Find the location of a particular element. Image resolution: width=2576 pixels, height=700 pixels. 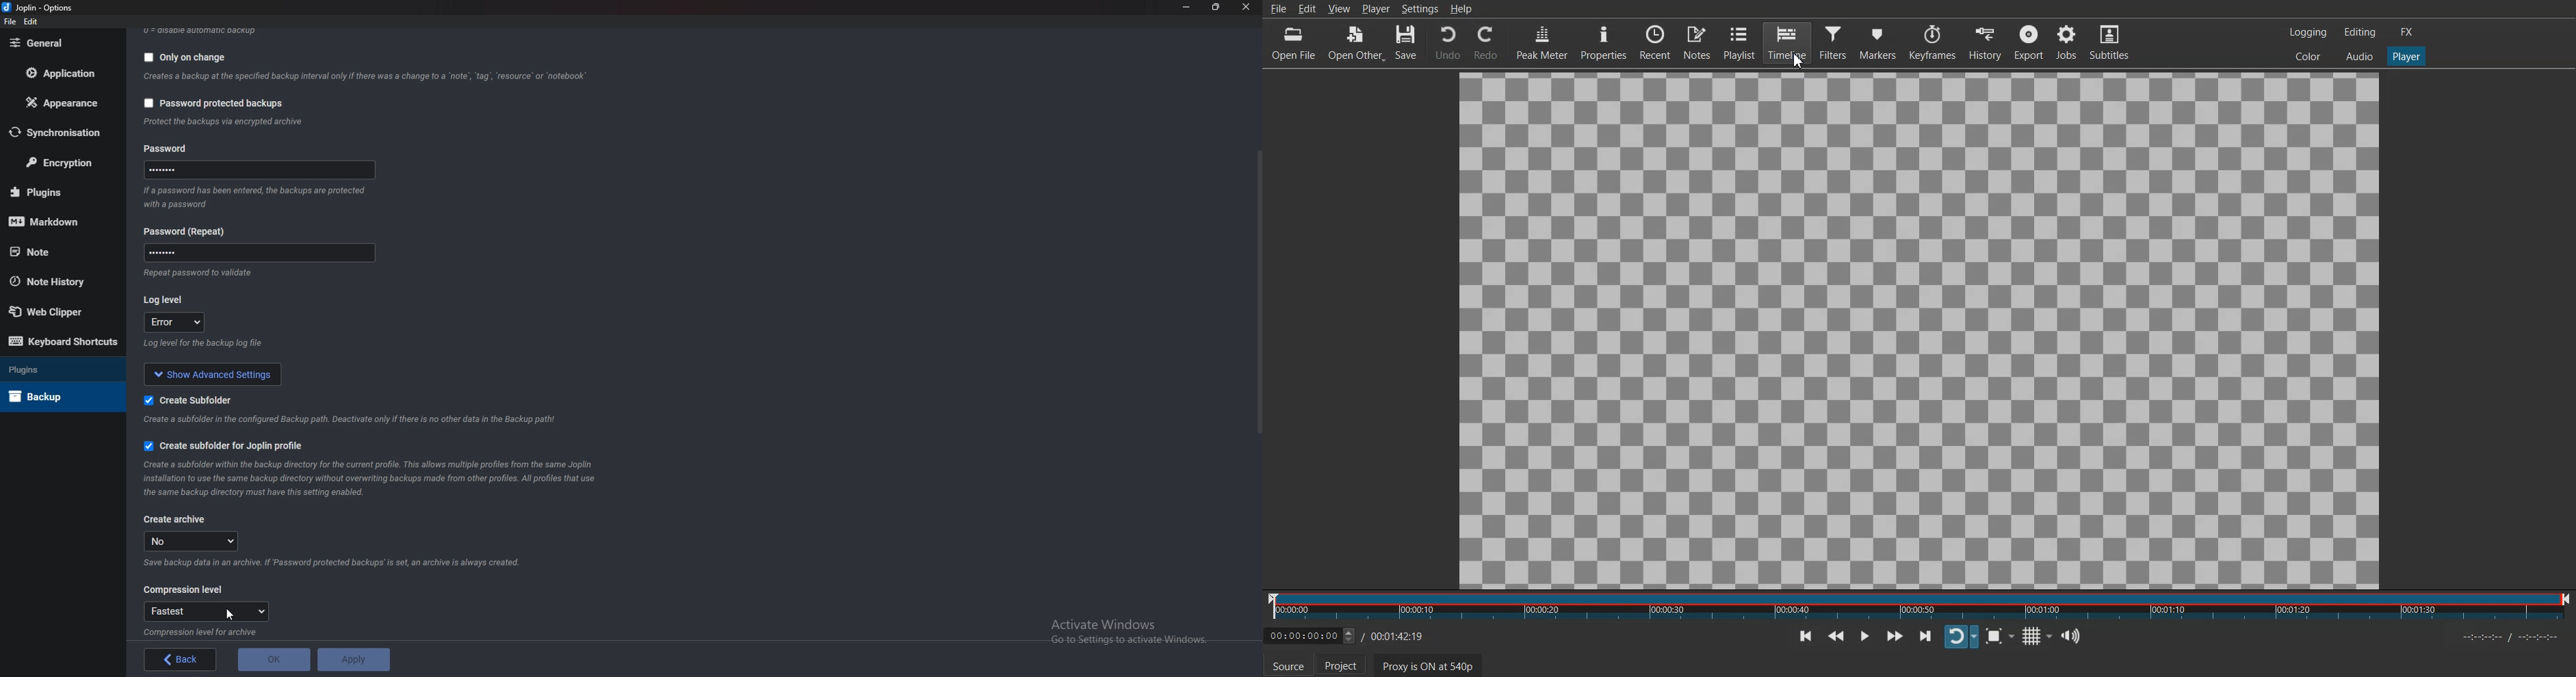

Minimize is located at coordinates (1187, 6).